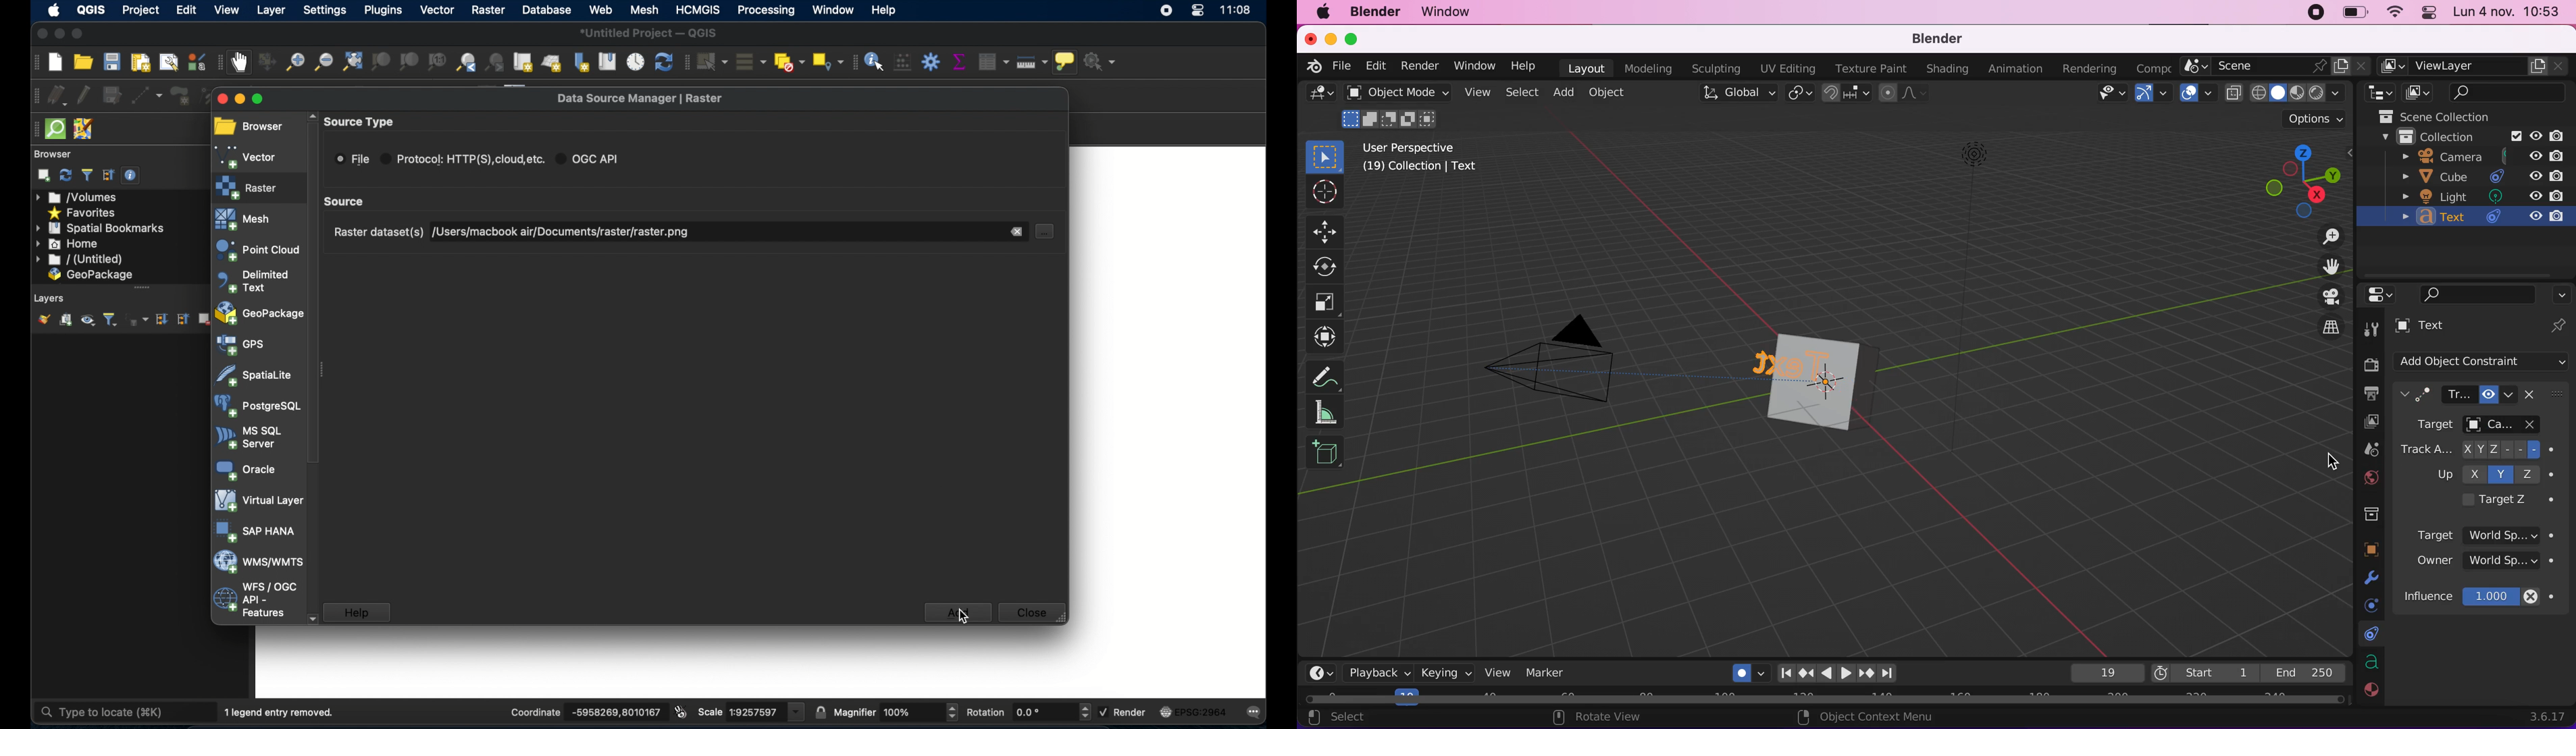 The width and height of the screenshot is (2576, 756). Describe the element at coordinates (1938, 38) in the screenshot. I see `blender` at that location.